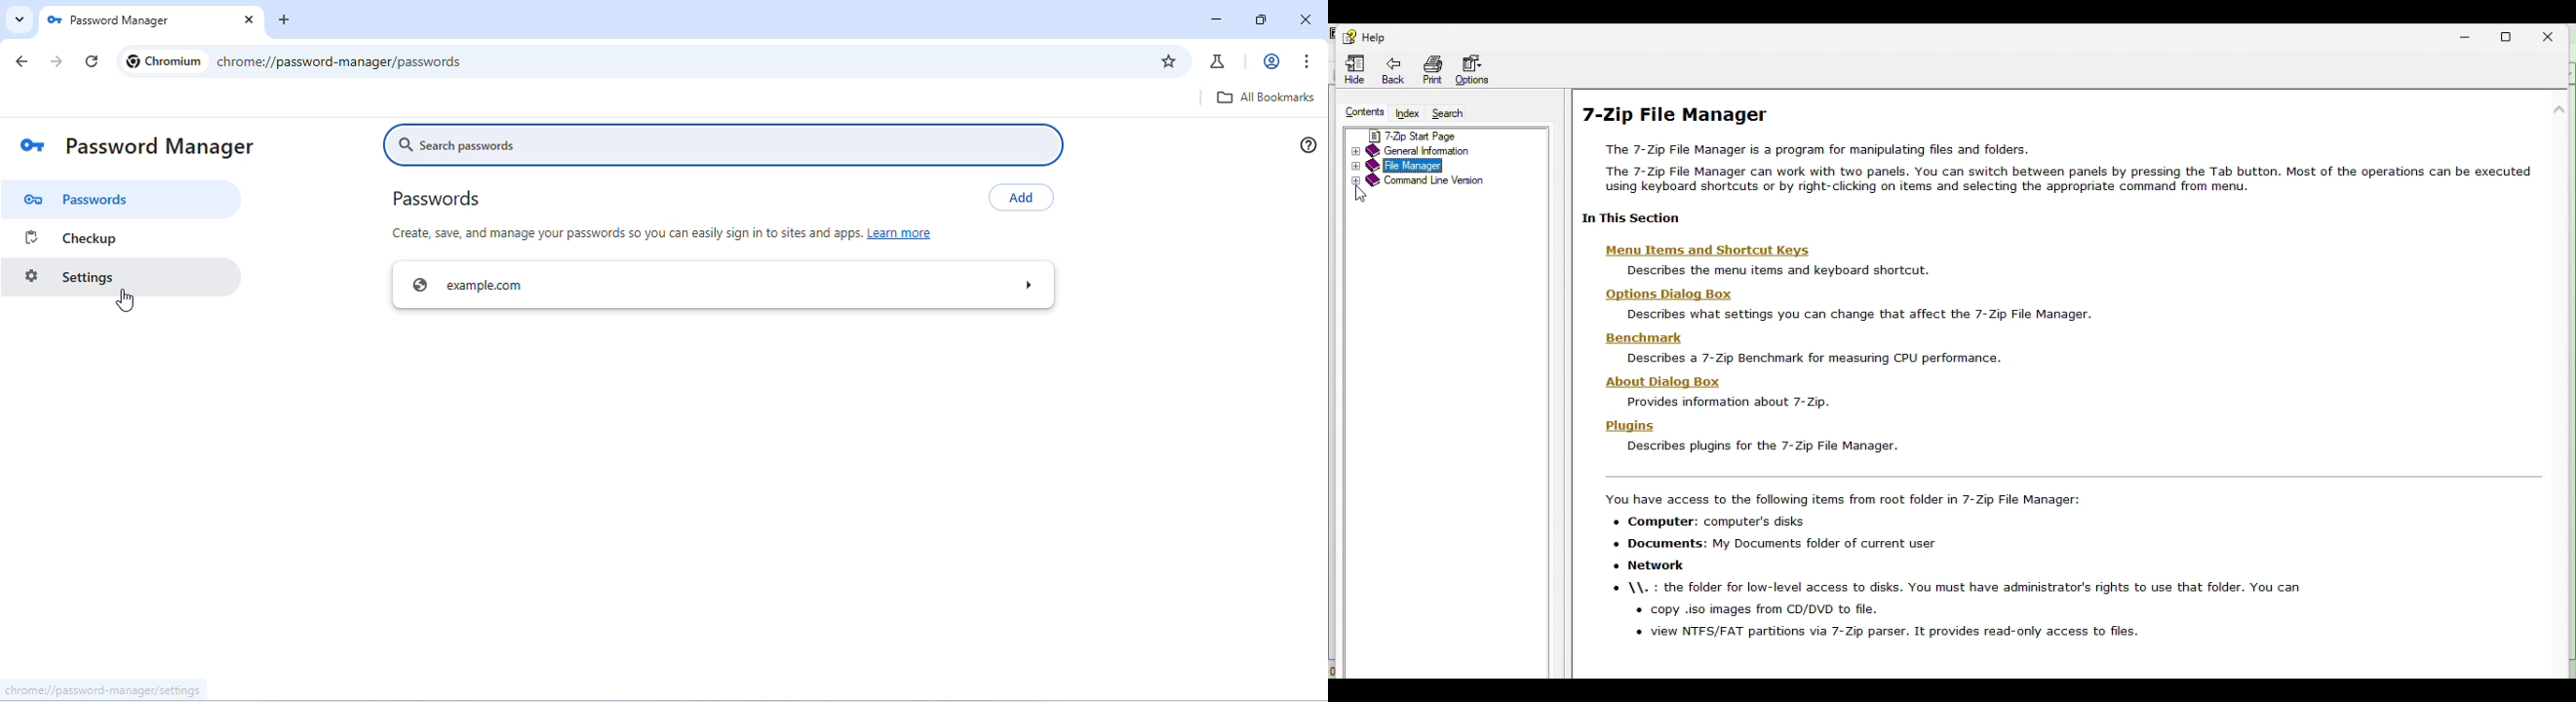 The height and width of the screenshot is (728, 2576). I want to click on Password Manager, so click(148, 20).